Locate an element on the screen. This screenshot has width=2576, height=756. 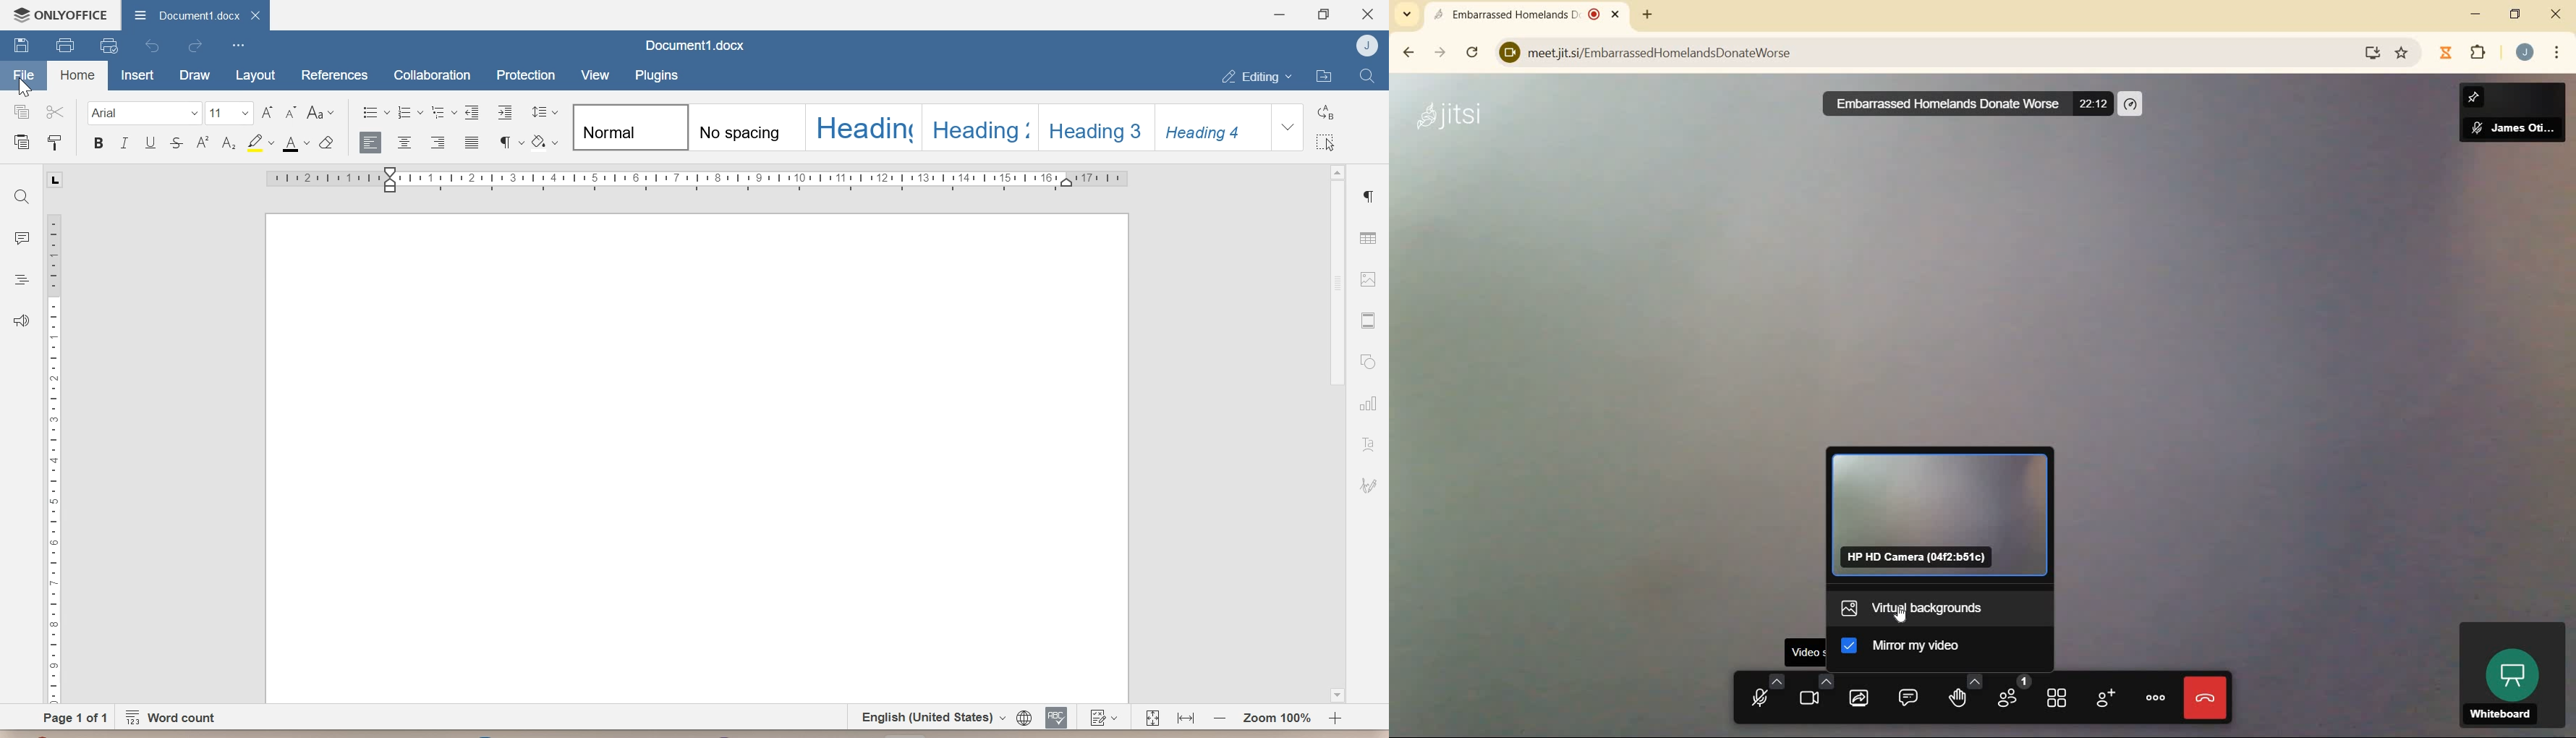
install is located at coordinates (2369, 54).